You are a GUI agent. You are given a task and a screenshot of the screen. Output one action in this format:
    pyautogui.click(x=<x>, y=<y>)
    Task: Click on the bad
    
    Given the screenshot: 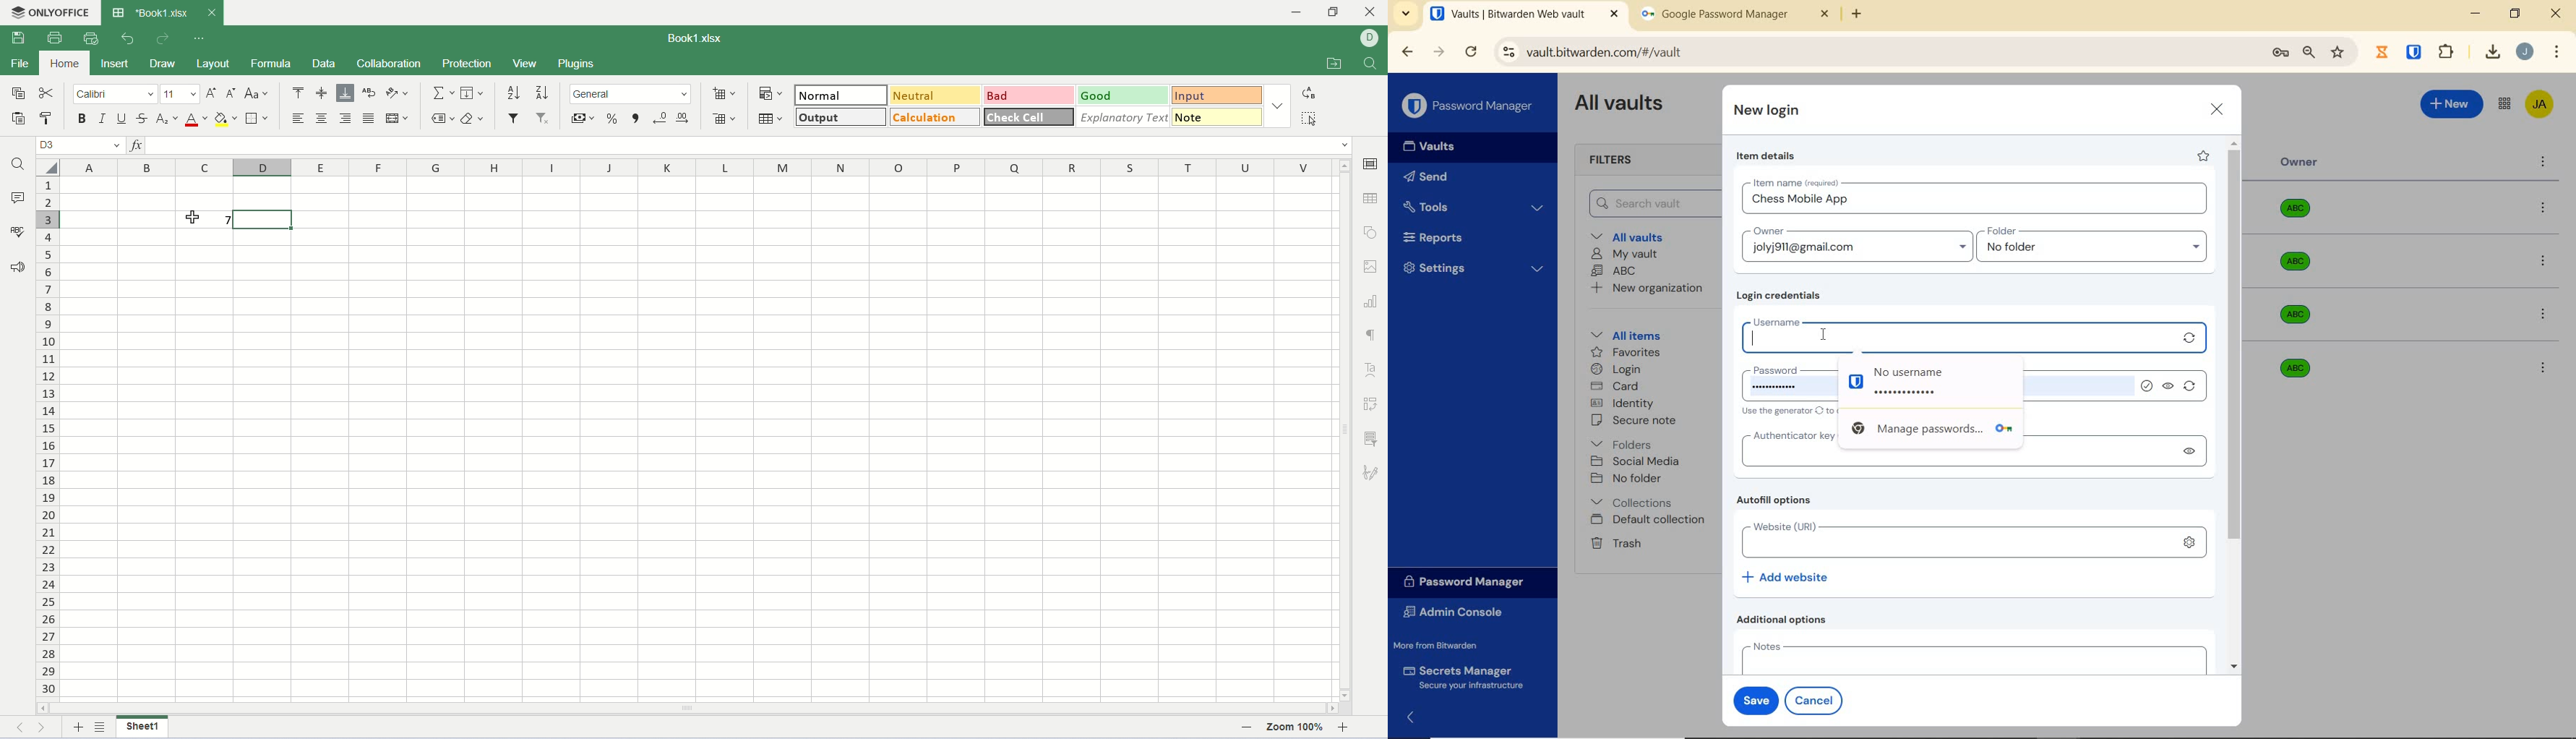 What is the action you would take?
    pyautogui.click(x=1030, y=96)
    